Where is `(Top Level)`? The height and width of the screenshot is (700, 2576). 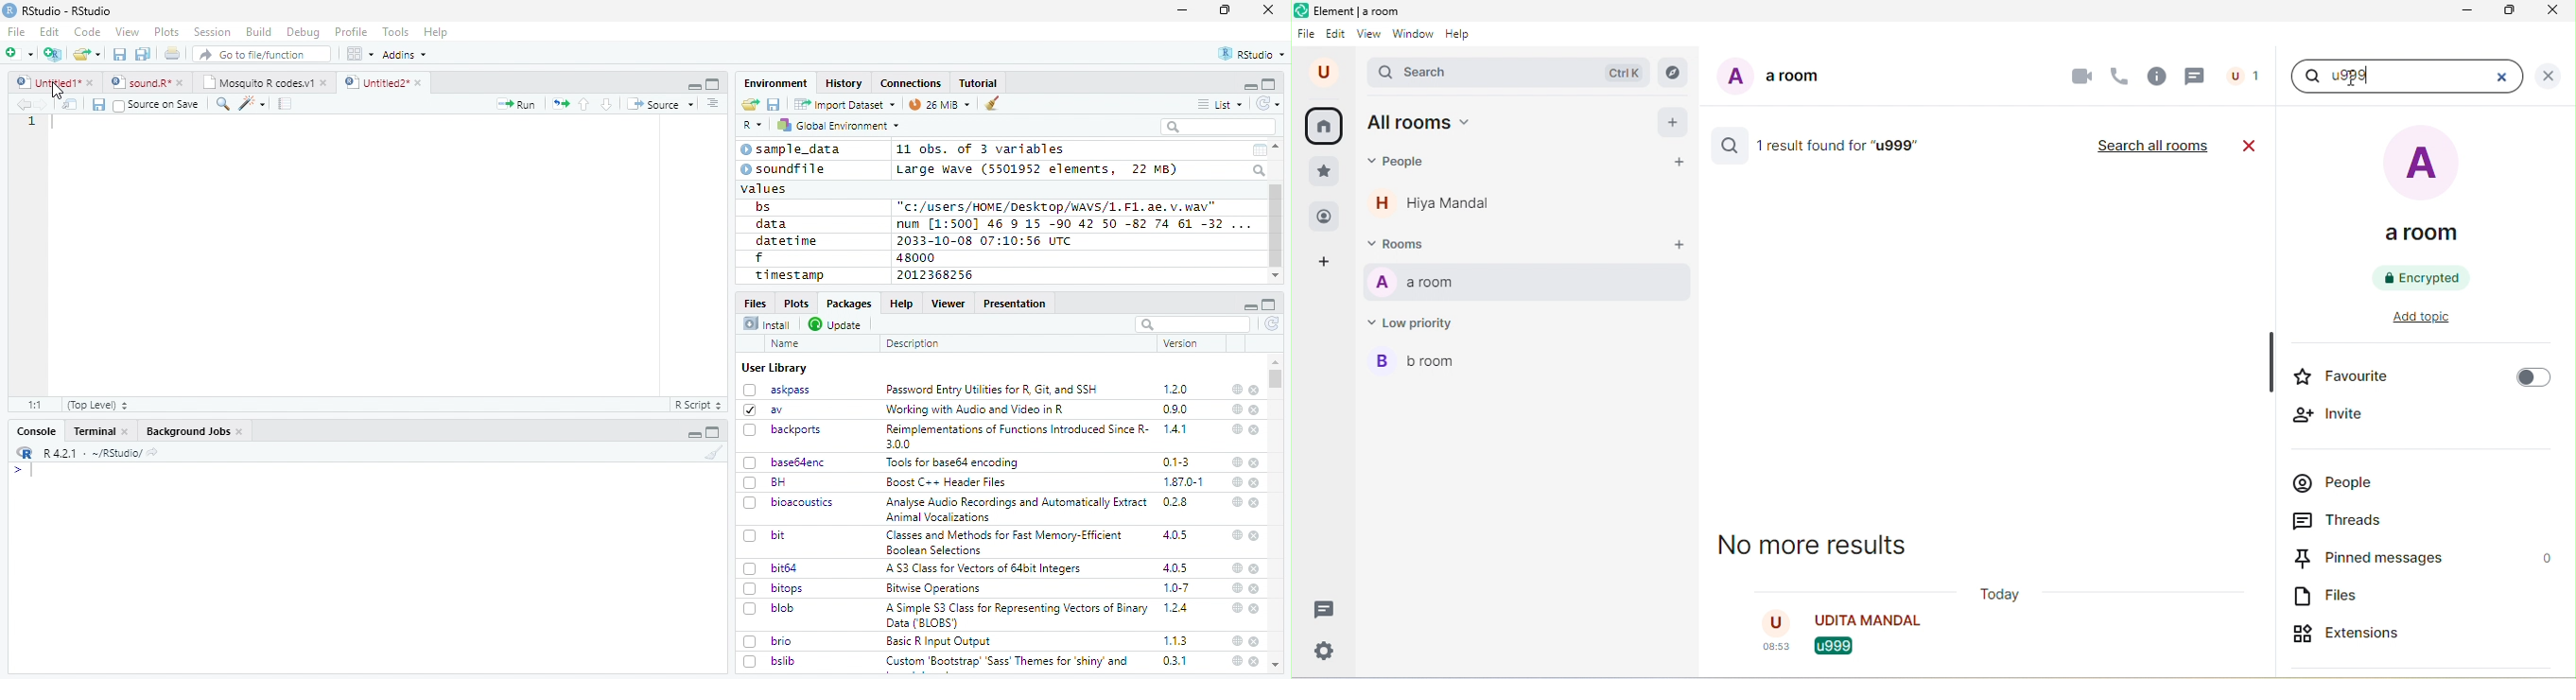 (Top Level) is located at coordinates (96, 405).